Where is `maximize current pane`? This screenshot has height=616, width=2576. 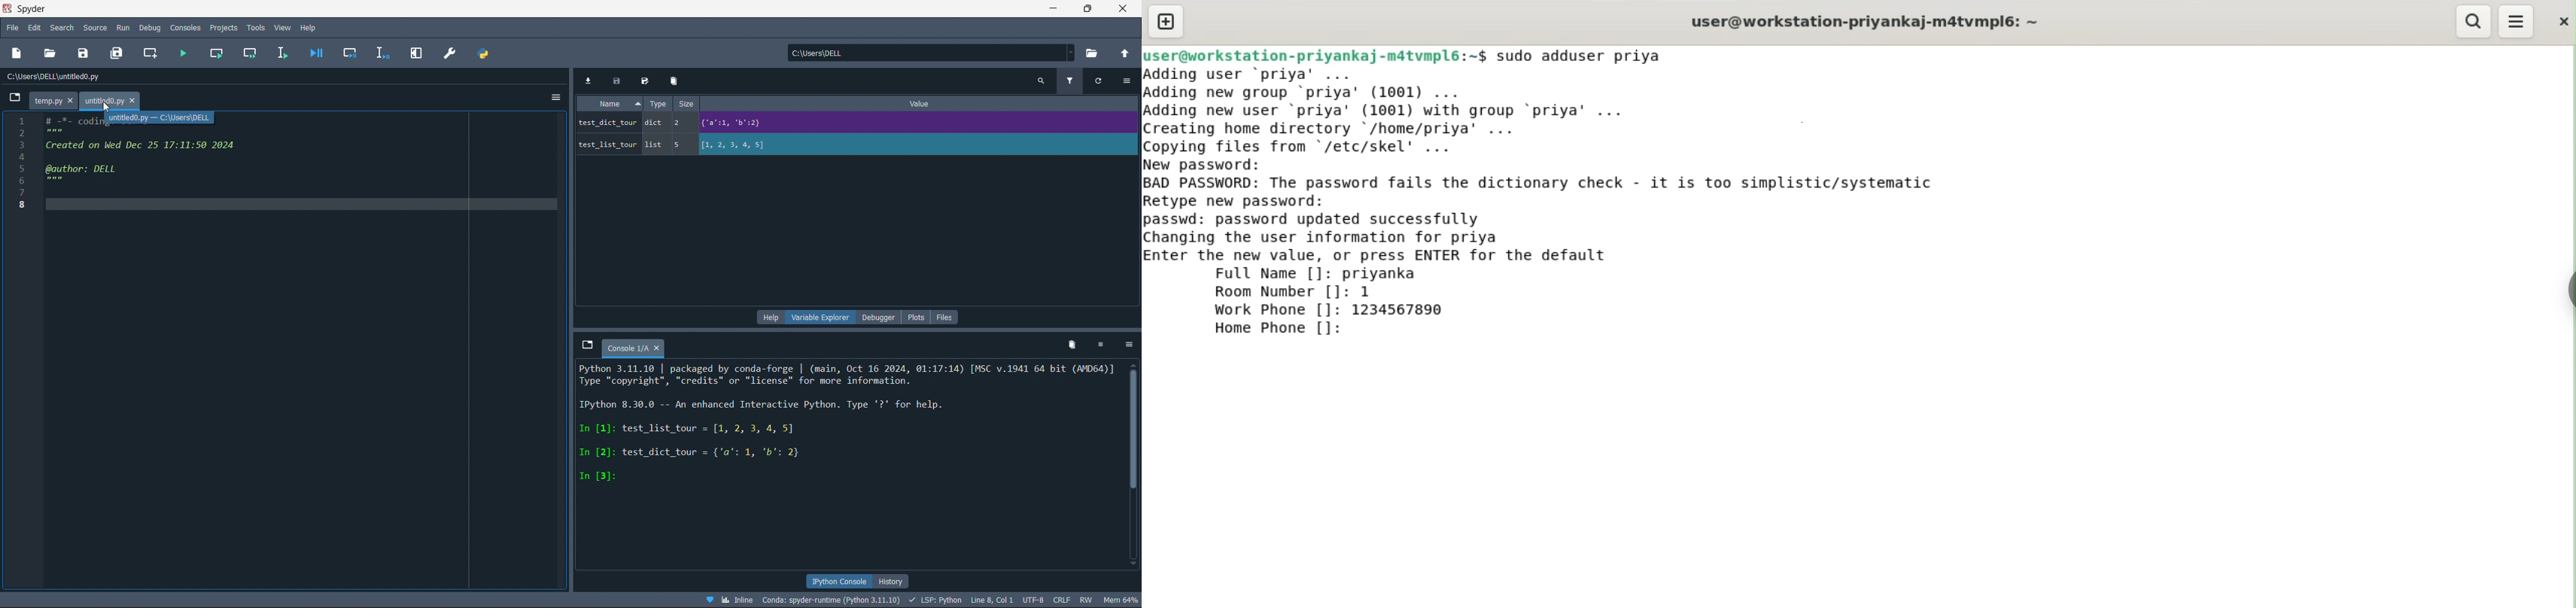
maximize current pane is located at coordinates (421, 51).